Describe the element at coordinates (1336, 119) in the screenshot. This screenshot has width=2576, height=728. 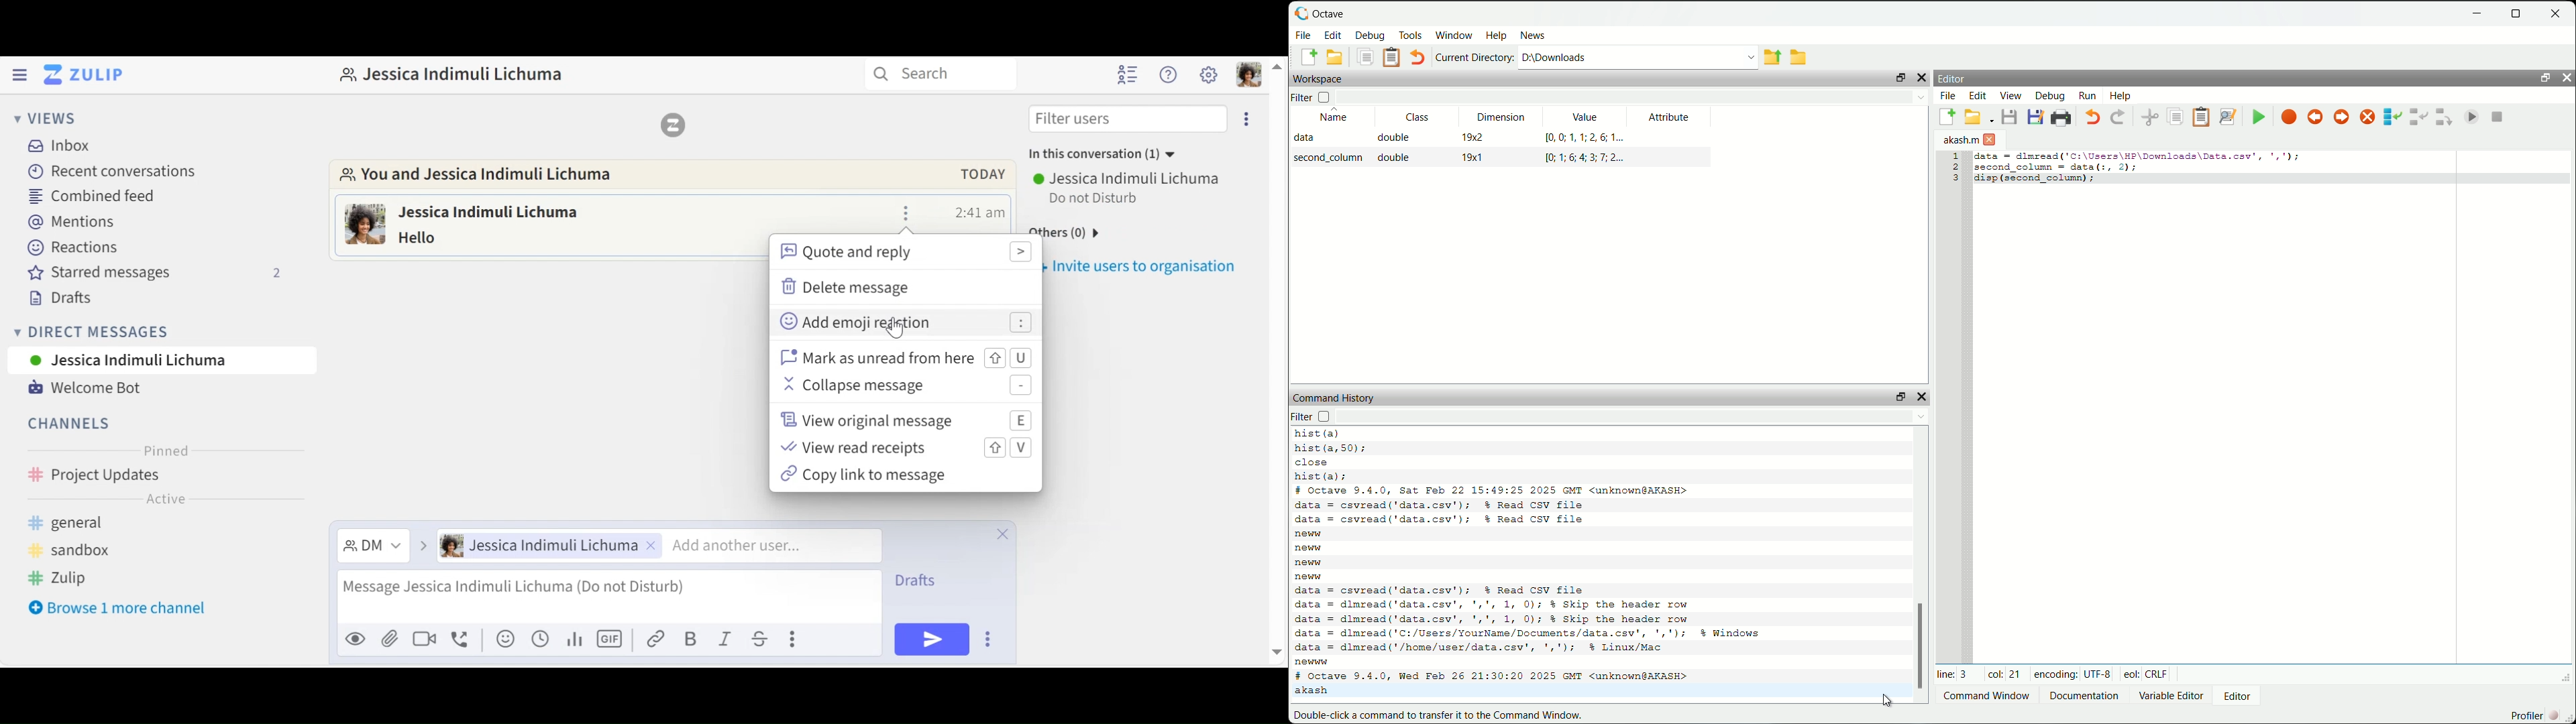
I see `name` at that location.